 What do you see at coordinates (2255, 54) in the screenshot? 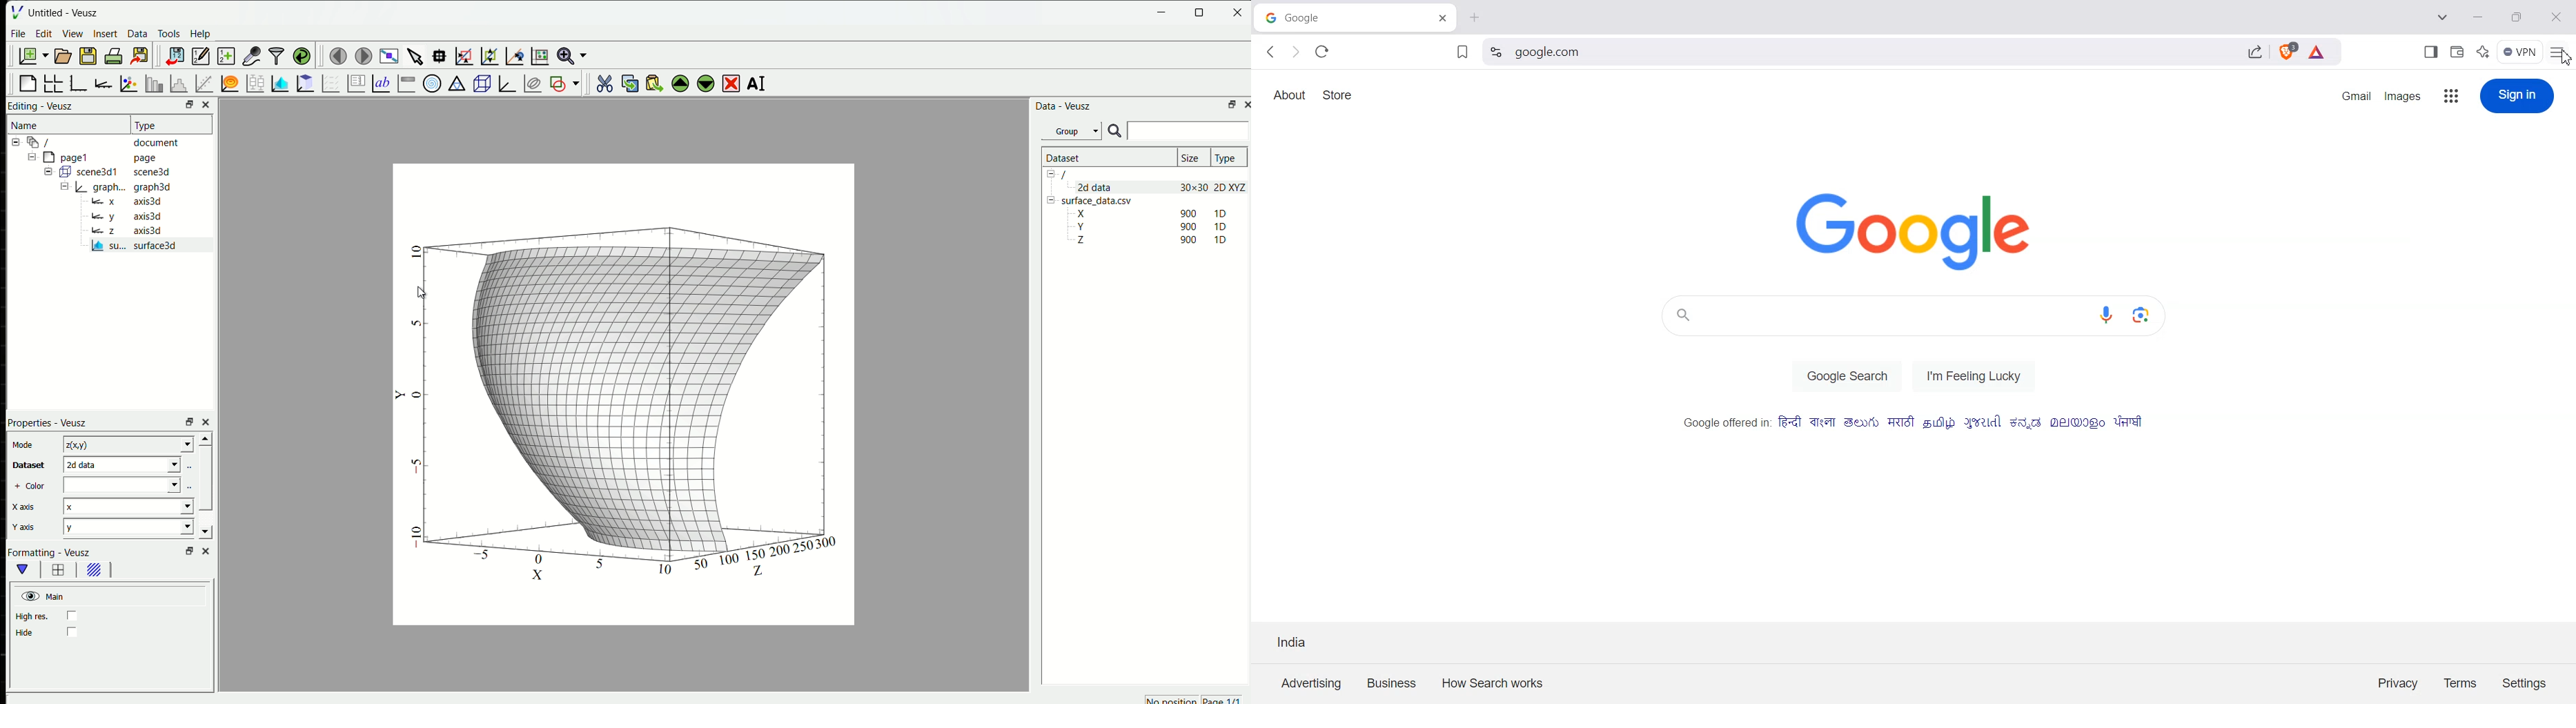
I see `Share` at bounding box center [2255, 54].